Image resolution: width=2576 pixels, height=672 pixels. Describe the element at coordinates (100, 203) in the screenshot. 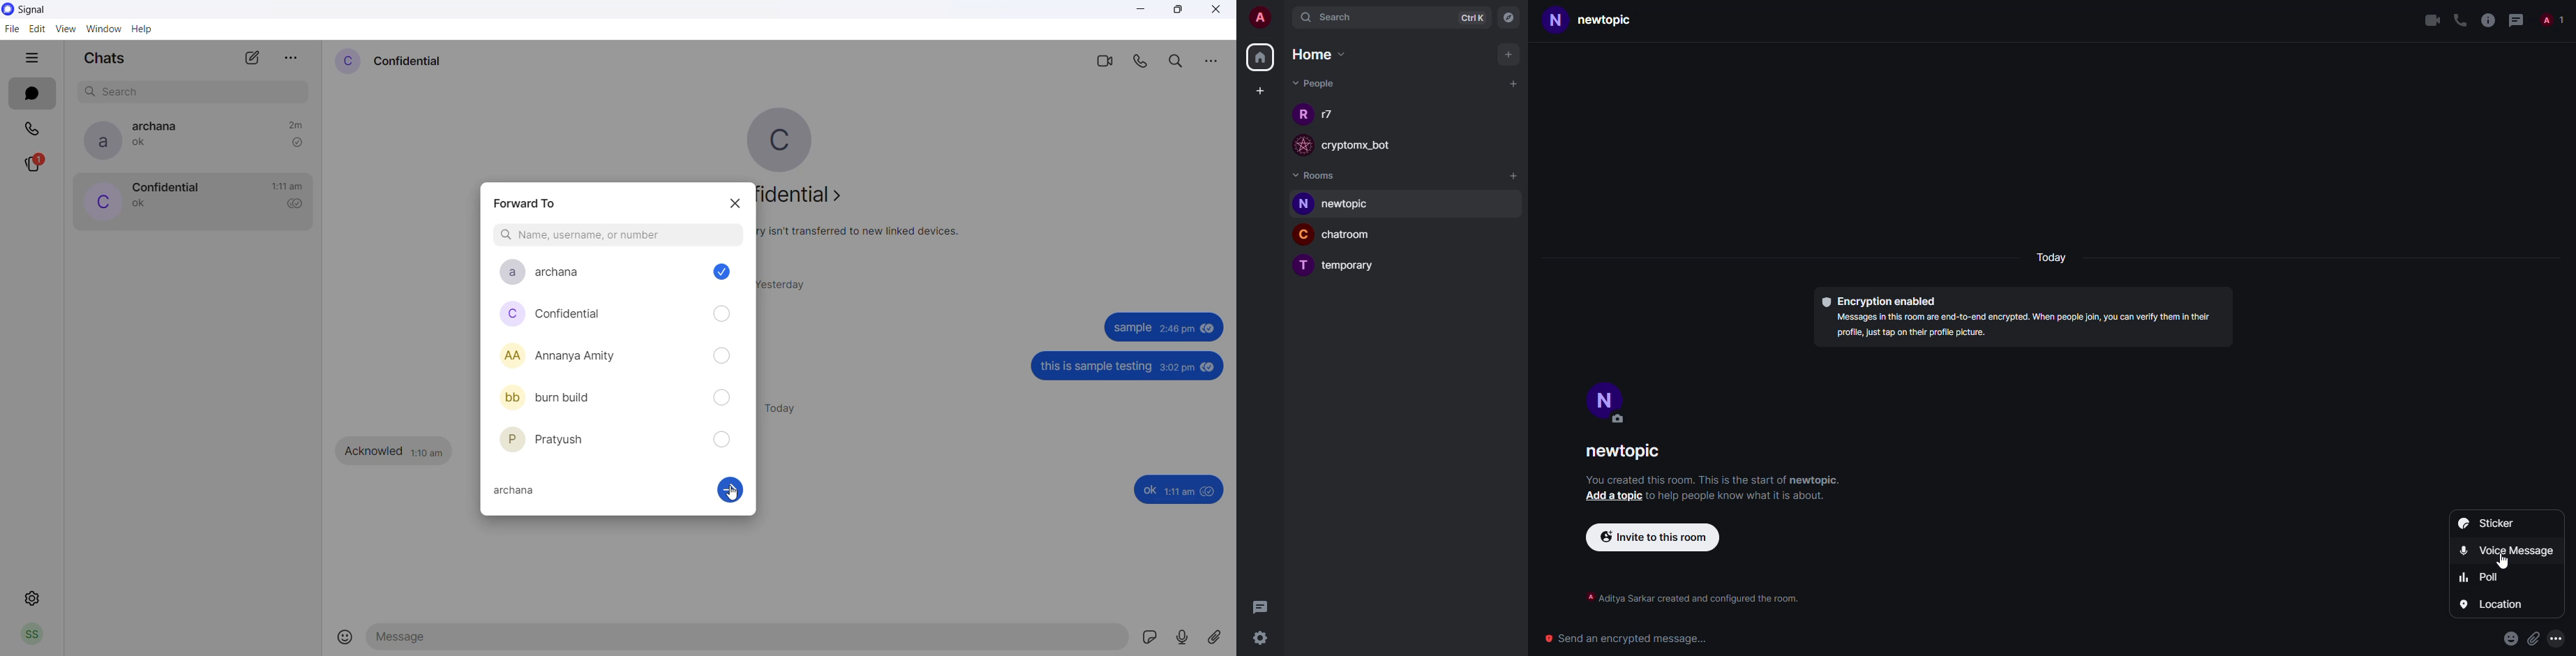

I see `profile picture` at that location.